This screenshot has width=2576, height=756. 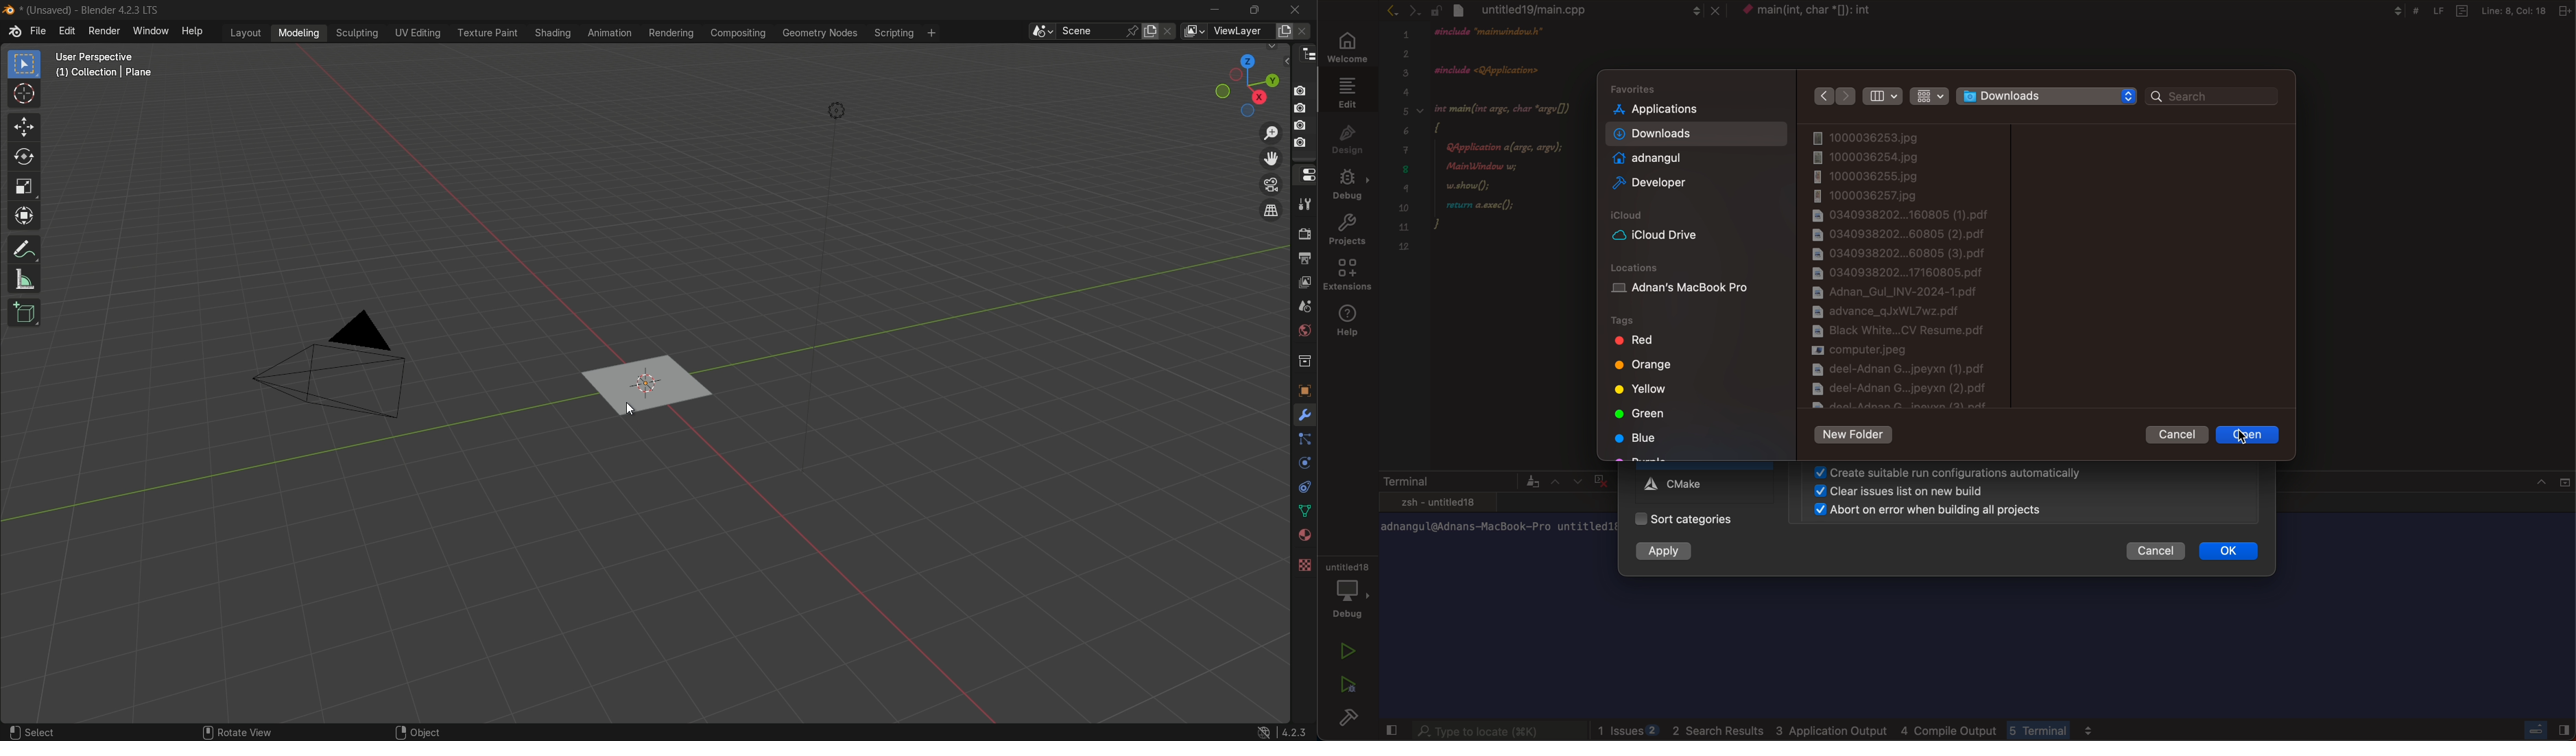 I want to click on , so click(x=1304, y=330).